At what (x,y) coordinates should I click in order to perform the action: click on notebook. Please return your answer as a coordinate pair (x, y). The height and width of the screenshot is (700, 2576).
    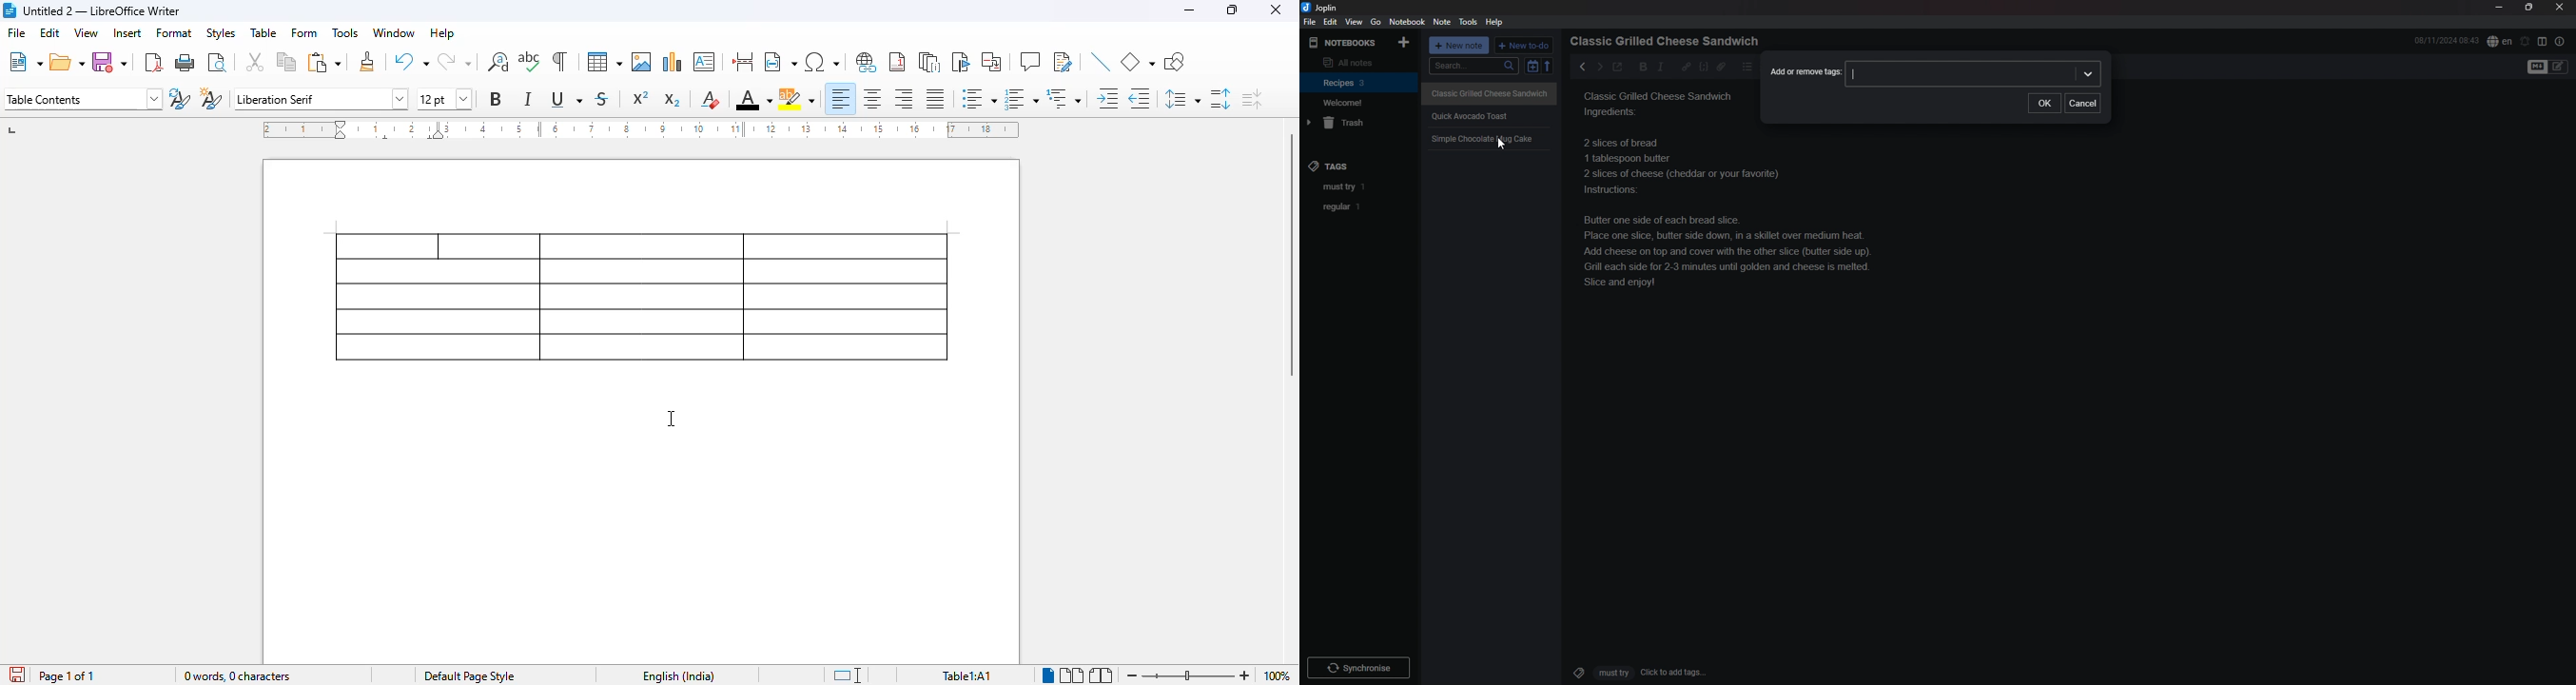
    Looking at the image, I should click on (1408, 21).